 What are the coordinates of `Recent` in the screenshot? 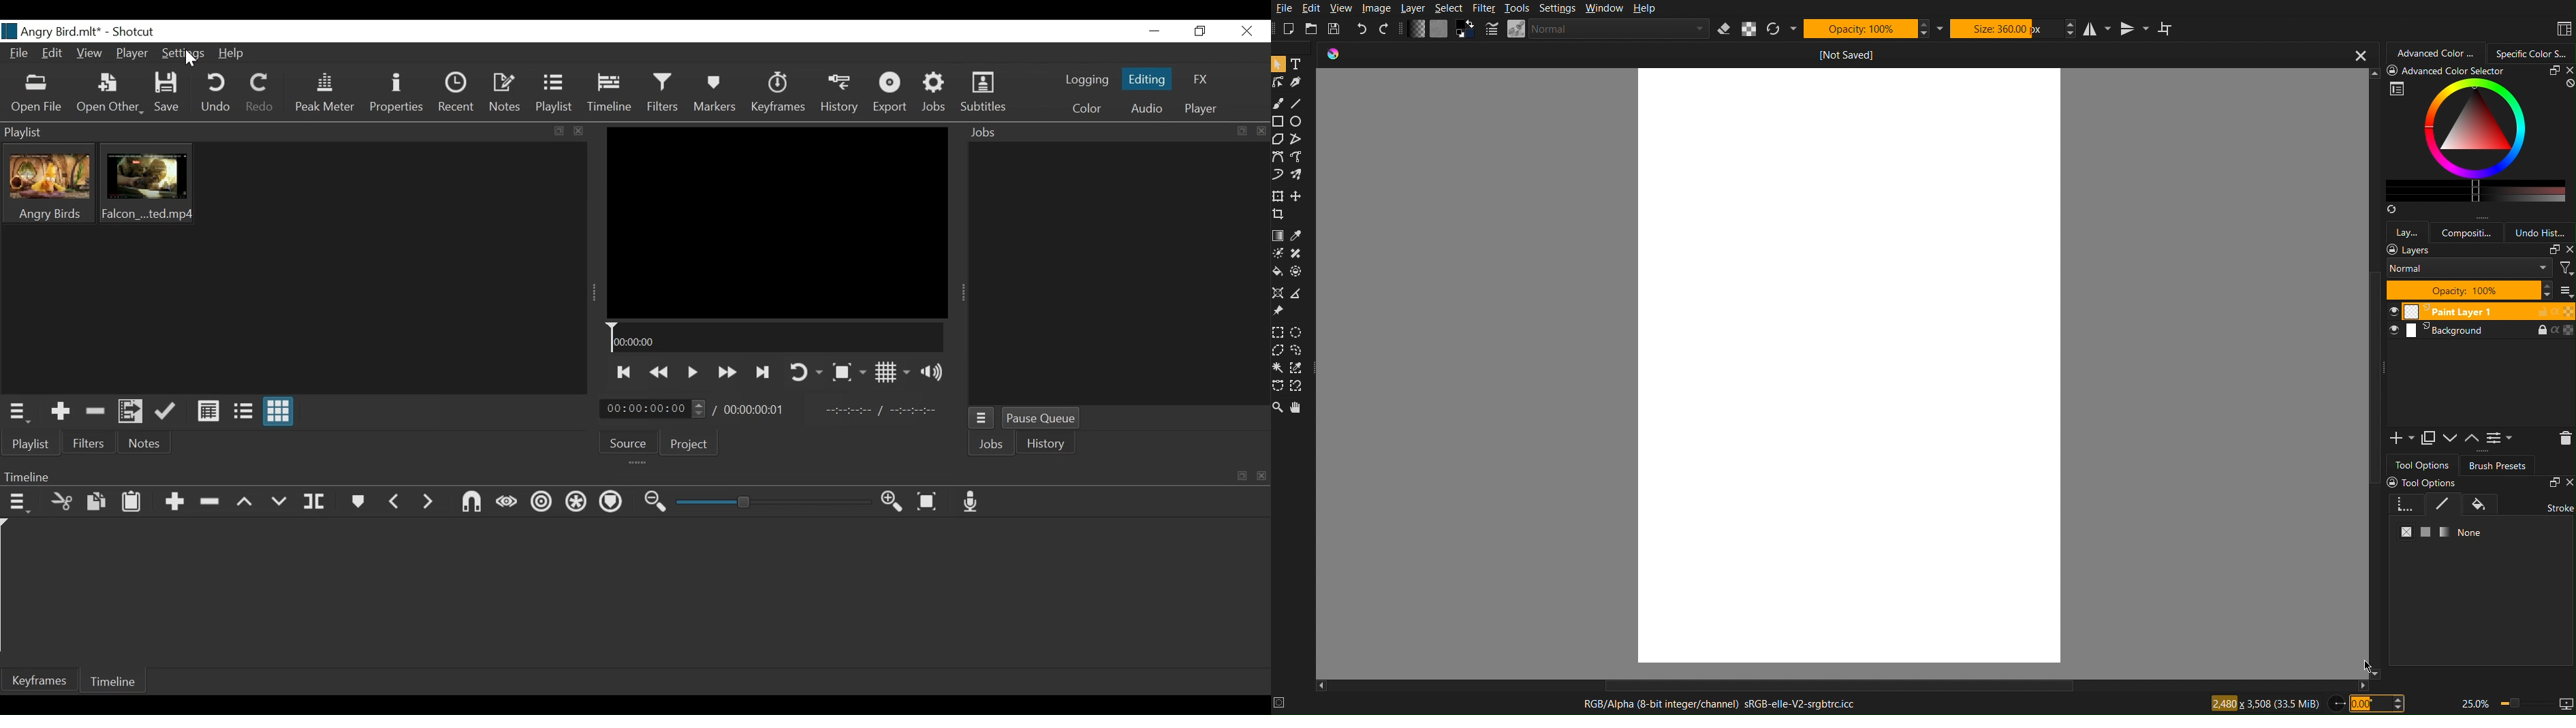 It's located at (458, 93).